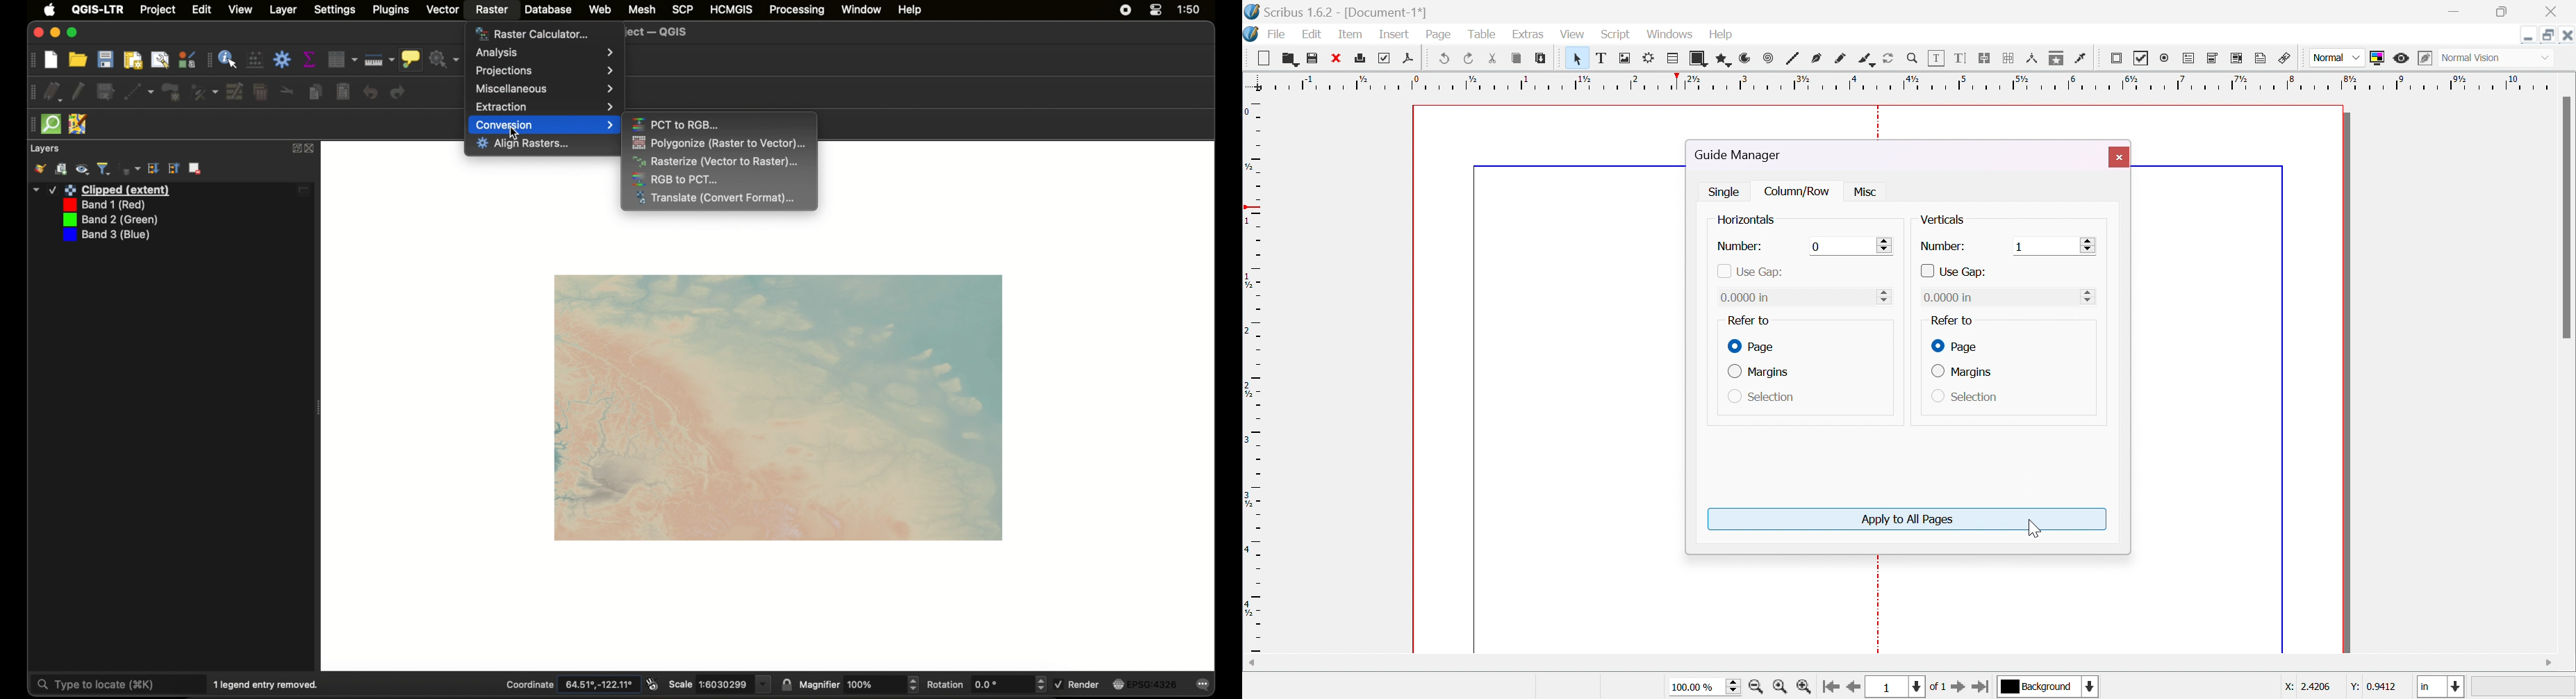 The width and height of the screenshot is (2576, 700). Describe the element at coordinates (2190, 59) in the screenshot. I see `PDF text field` at that location.